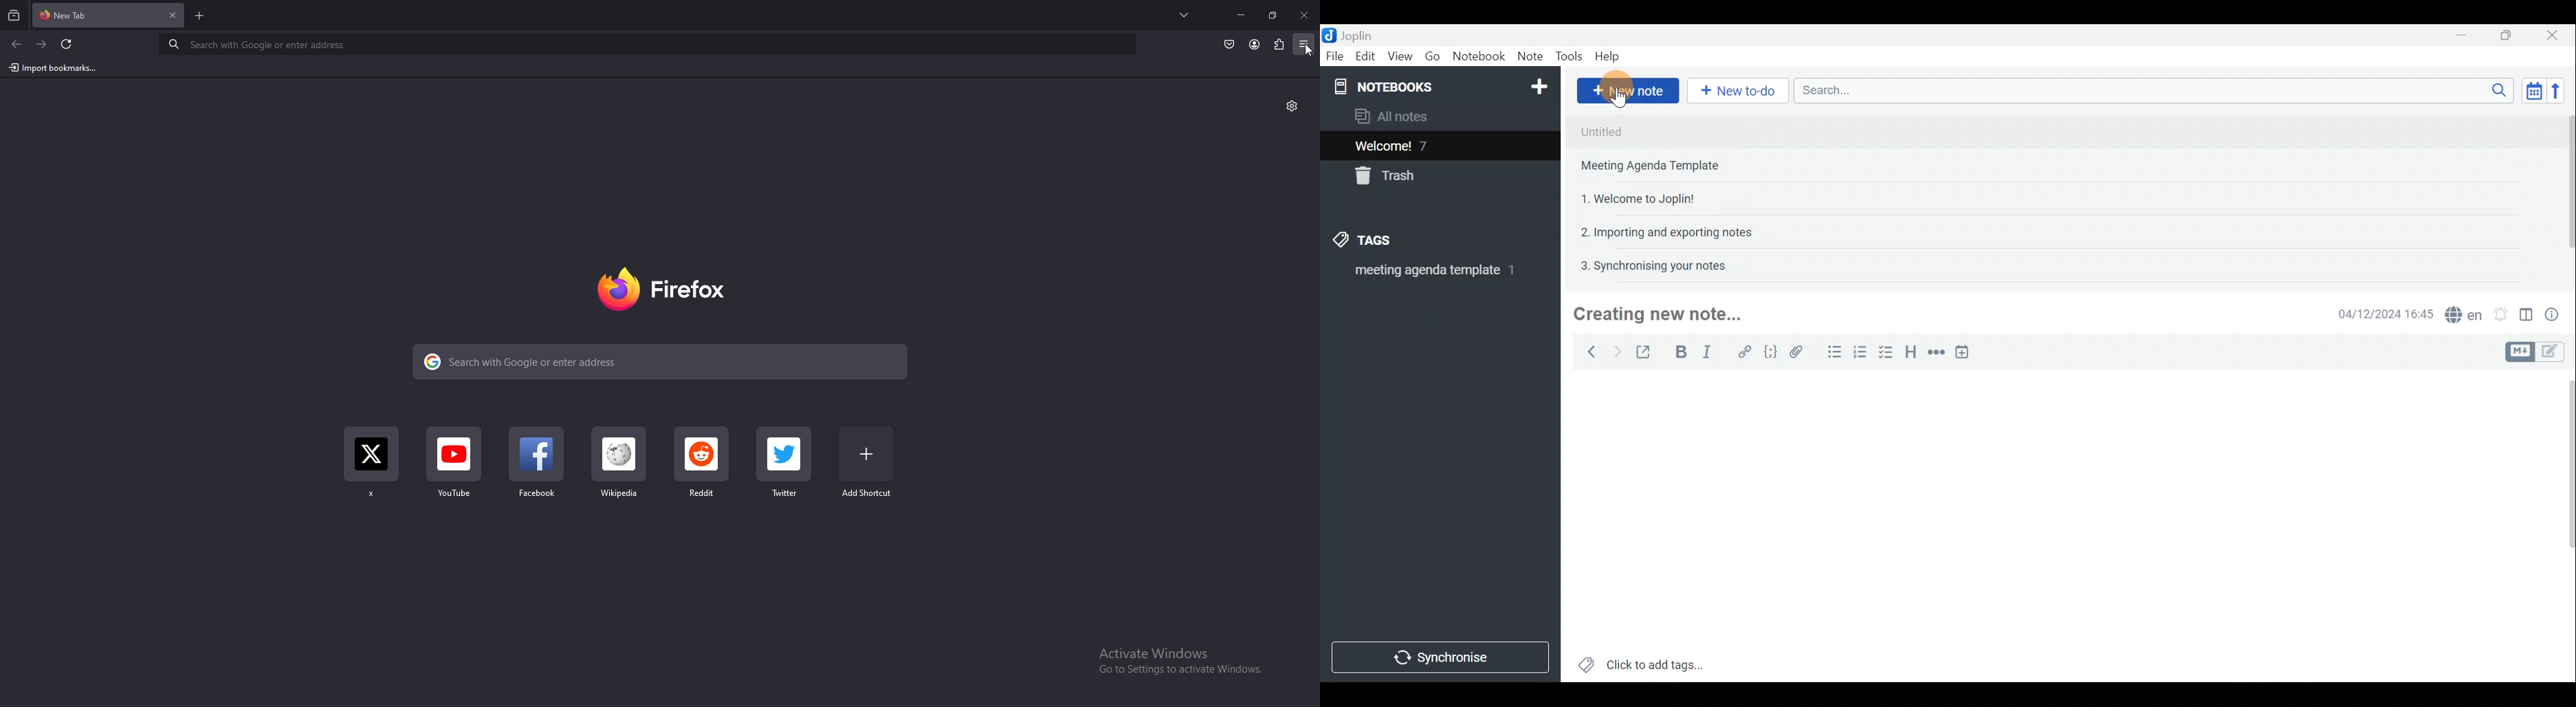 The image size is (2576, 728). Describe the element at coordinates (2557, 353) in the screenshot. I see `Toggle editors` at that location.